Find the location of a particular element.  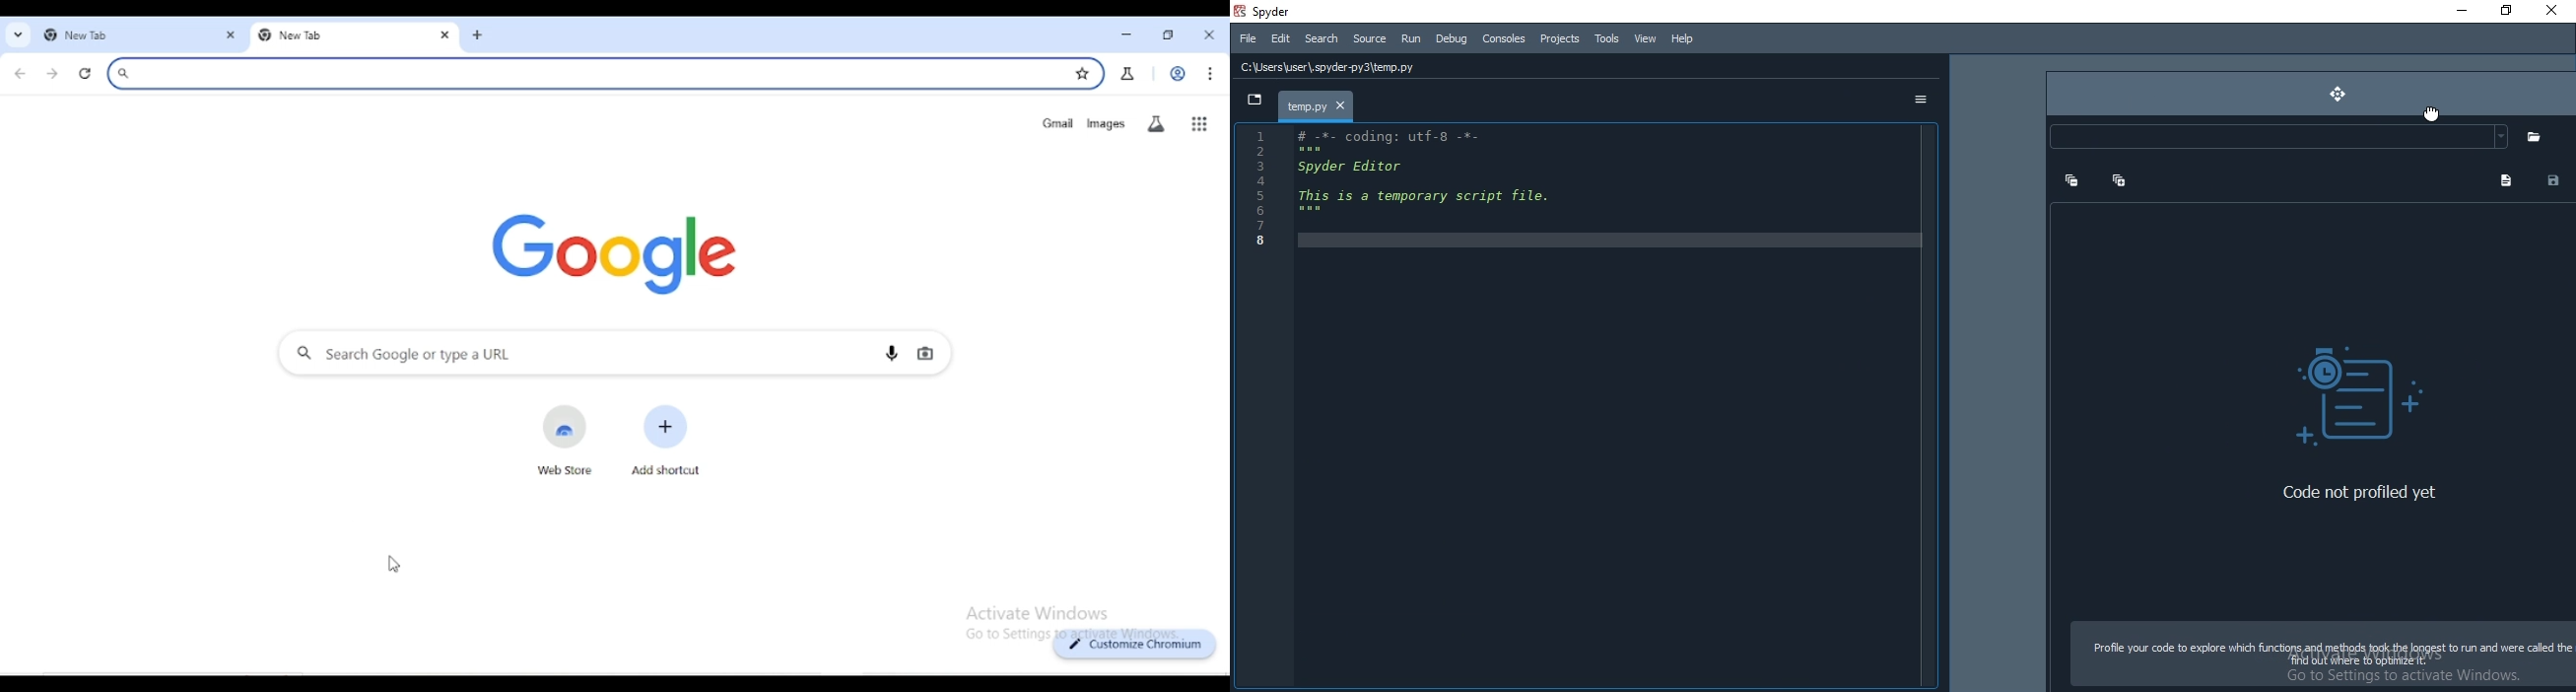

file is located at coordinates (2506, 181).